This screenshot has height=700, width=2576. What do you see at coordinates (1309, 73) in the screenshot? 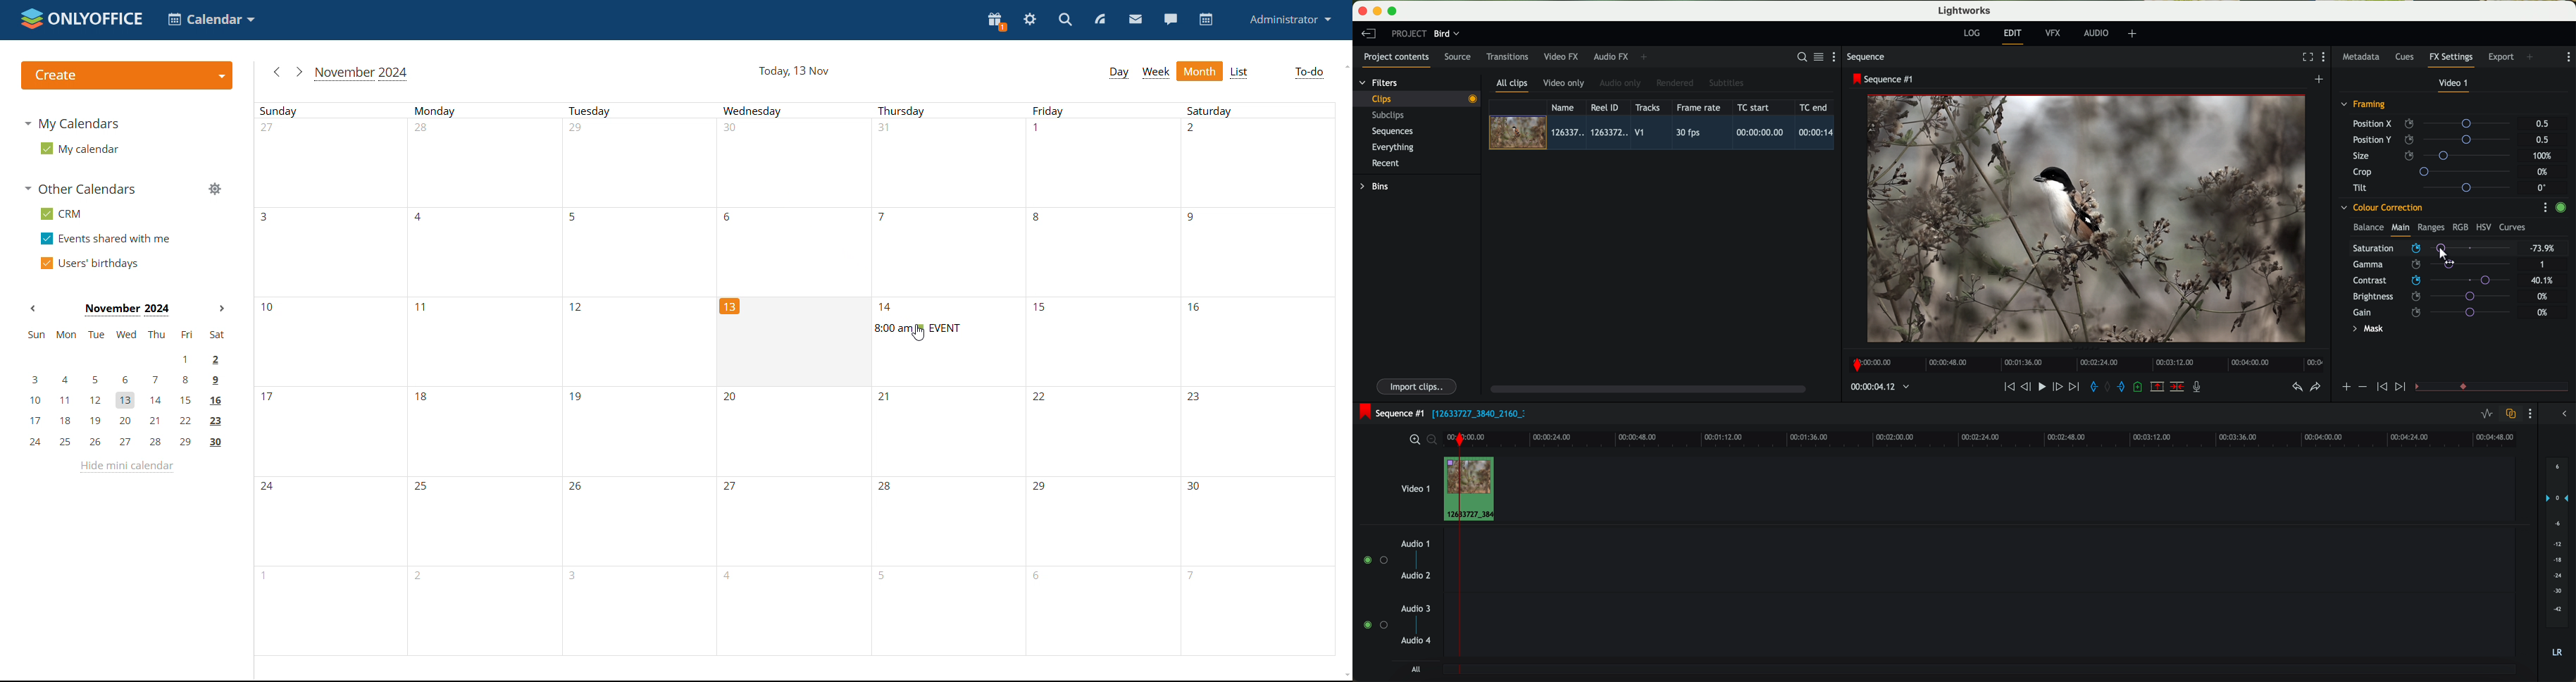
I see `To-do` at bounding box center [1309, 73].